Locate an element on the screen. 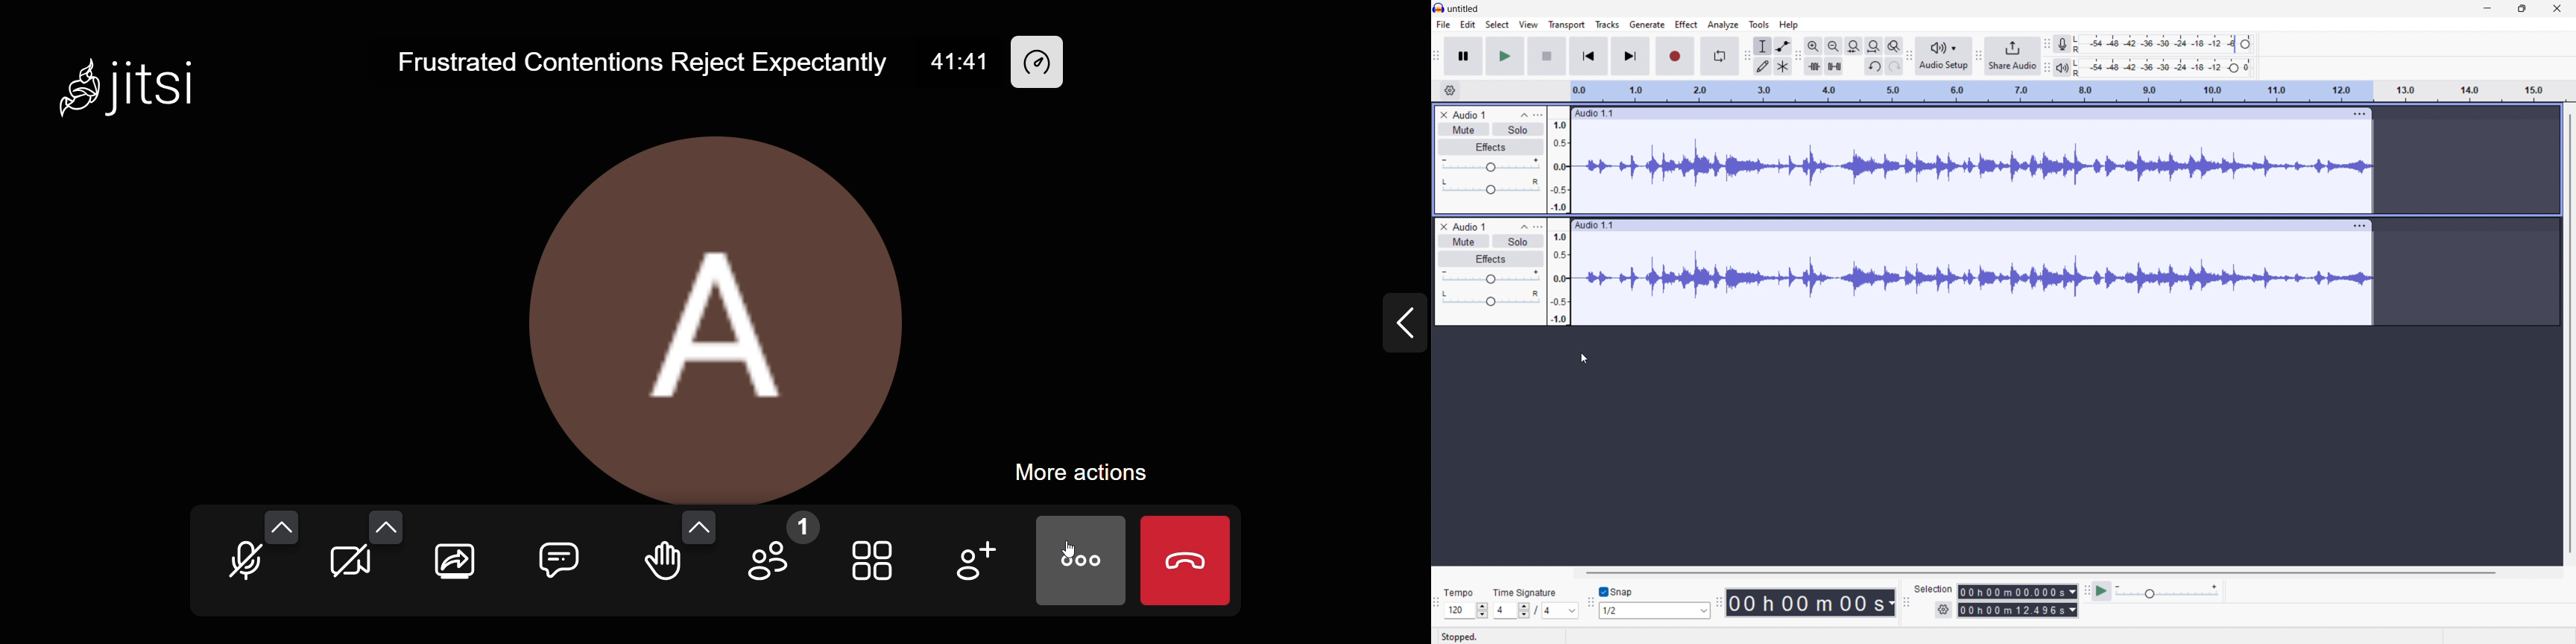 The image size is (2576, 644). mono tracks created is located at coordinates (1973, 168).